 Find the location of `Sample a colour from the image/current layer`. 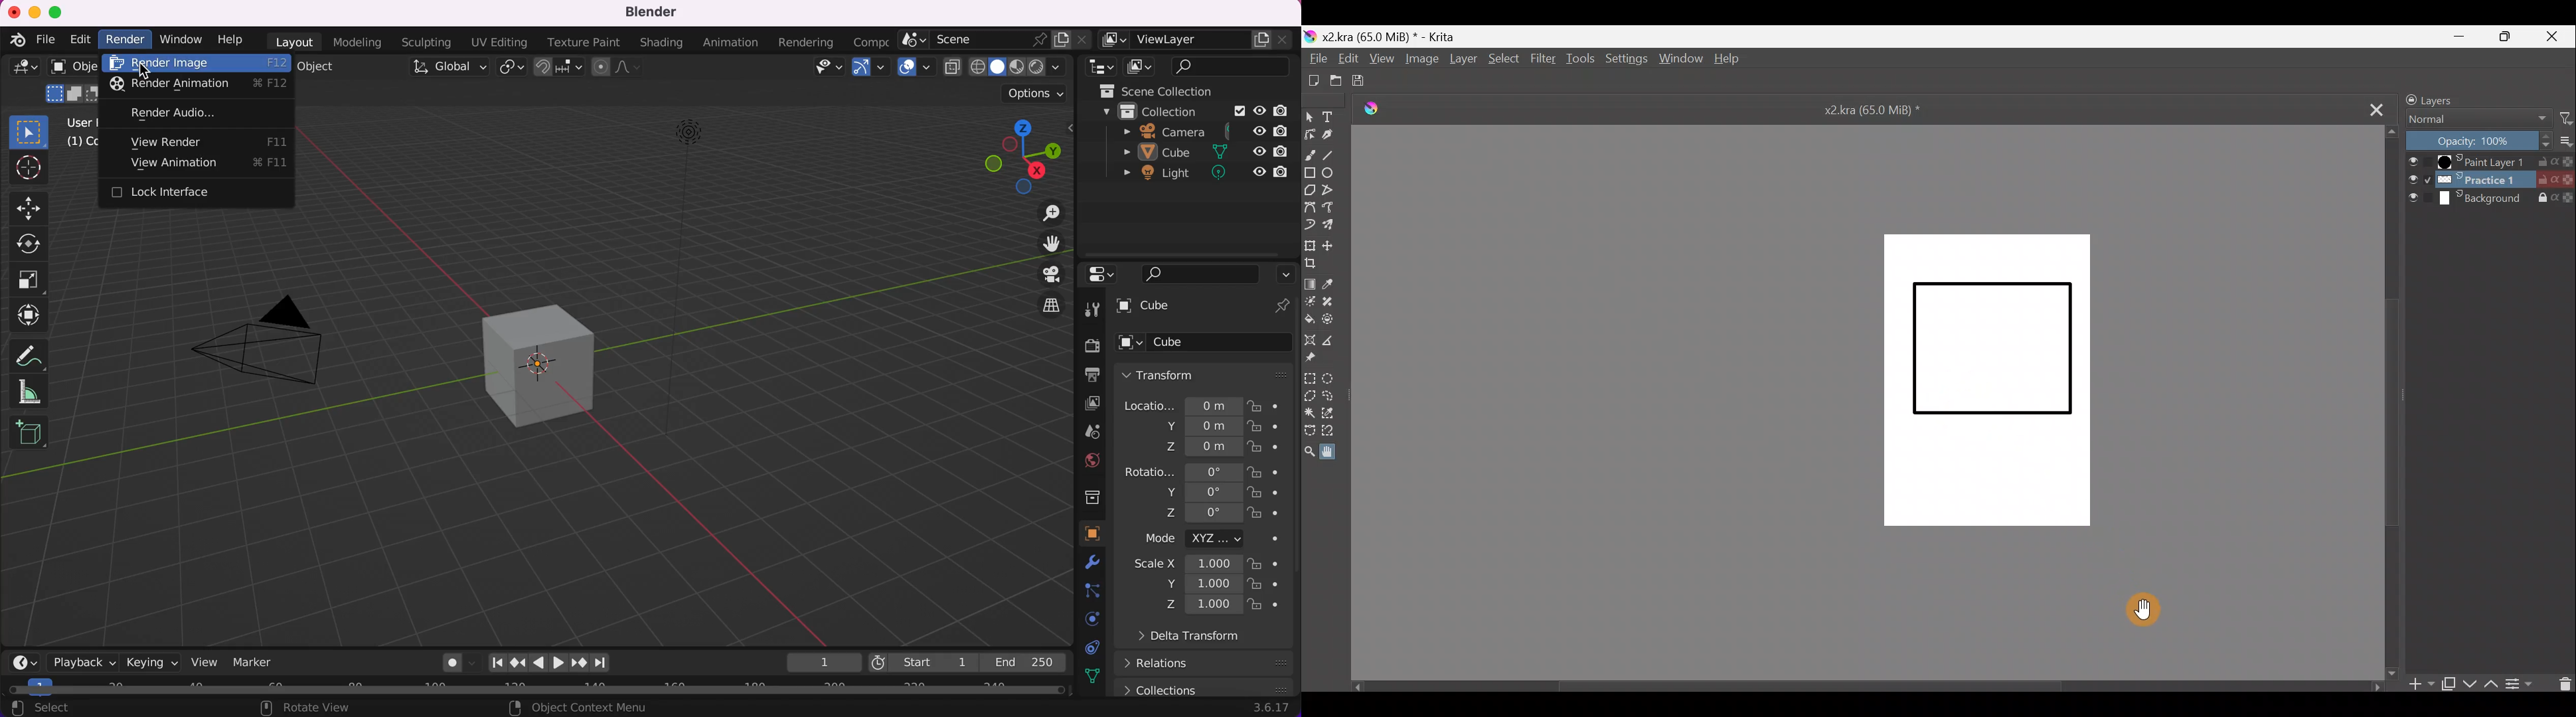

Sample a colour from the image/current layer is located at coordinates (1334, 283).